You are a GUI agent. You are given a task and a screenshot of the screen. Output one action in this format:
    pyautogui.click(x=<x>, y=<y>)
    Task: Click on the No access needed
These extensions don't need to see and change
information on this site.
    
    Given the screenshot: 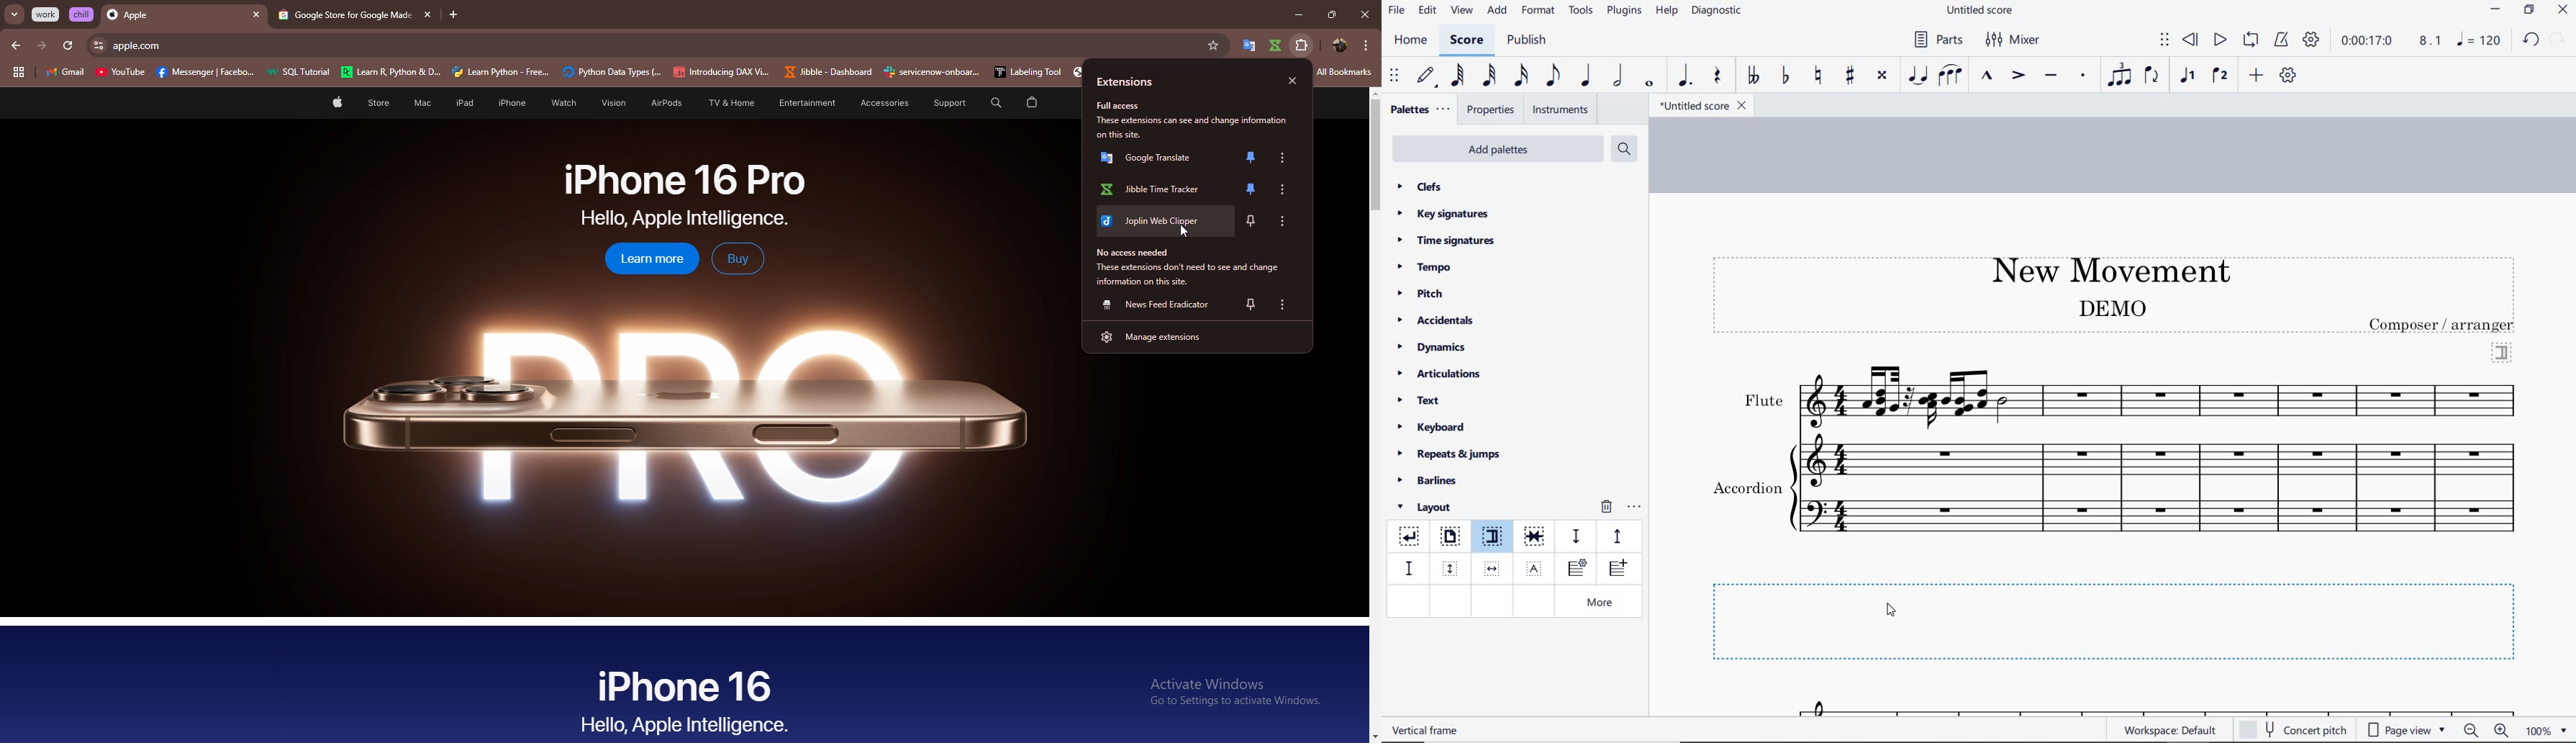 What is the action you would take?
    pyautogui.click(x=1194, y=267)
    